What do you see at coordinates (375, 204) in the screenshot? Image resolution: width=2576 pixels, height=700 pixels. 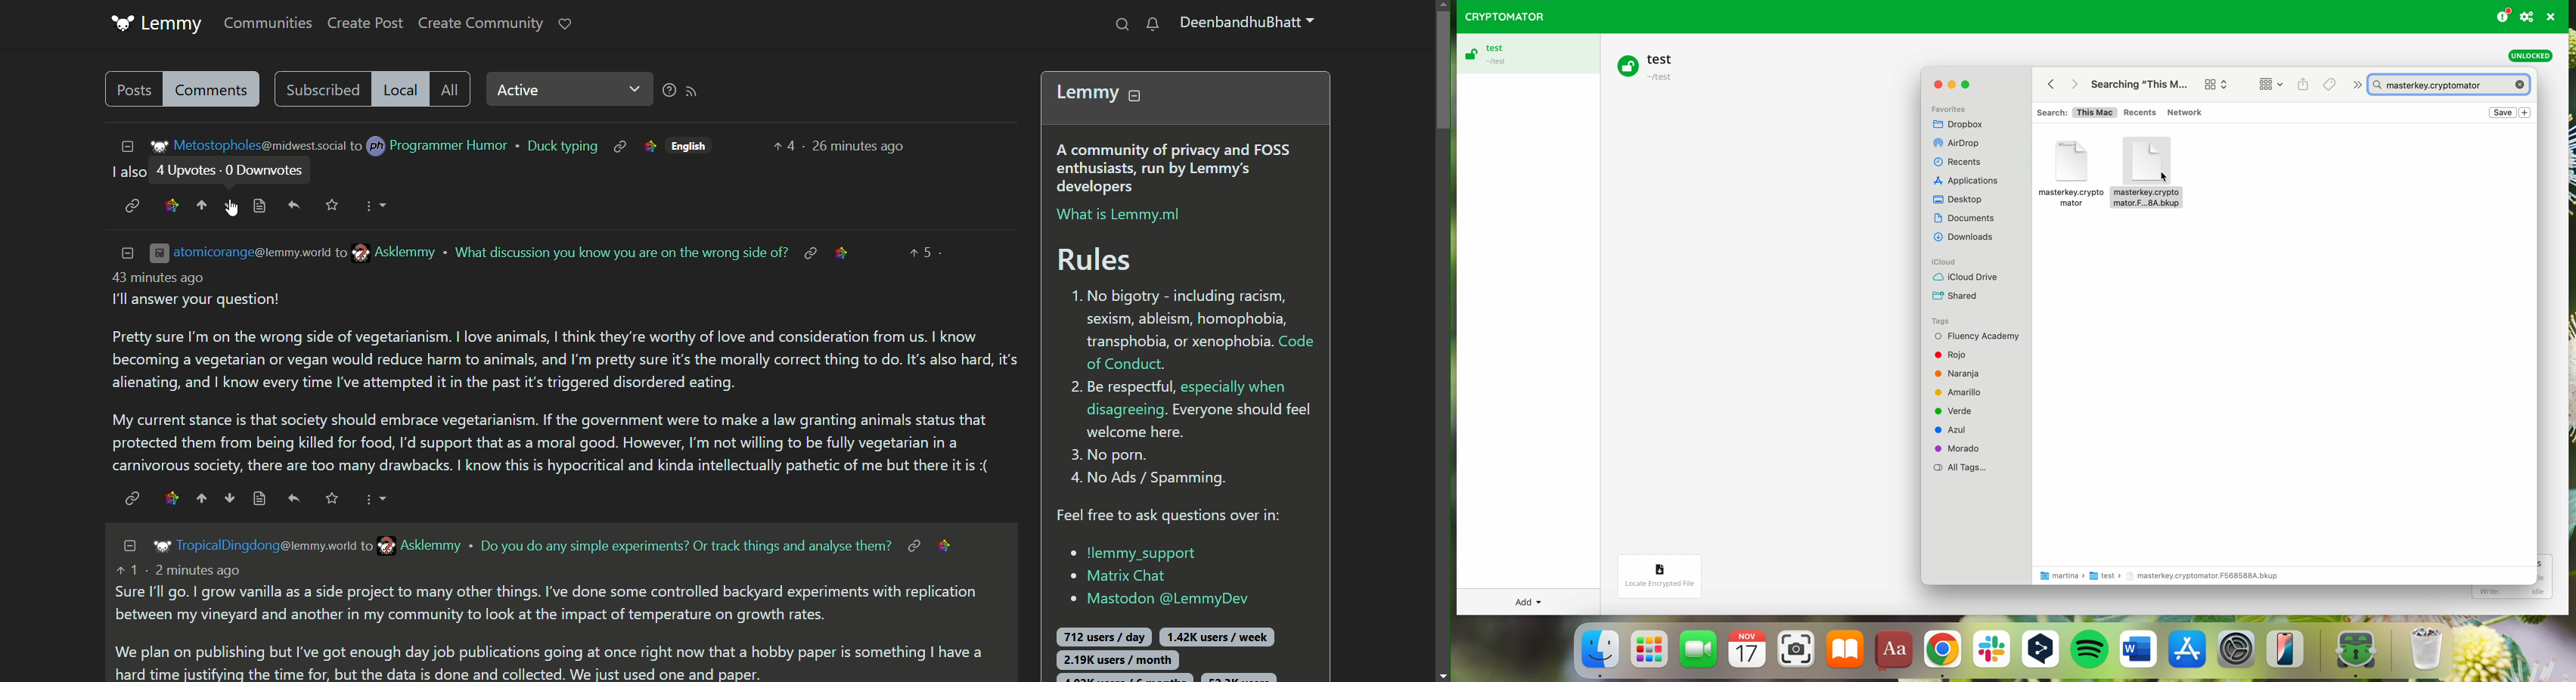 I see `dropdown` at bounding box center [375, 204].